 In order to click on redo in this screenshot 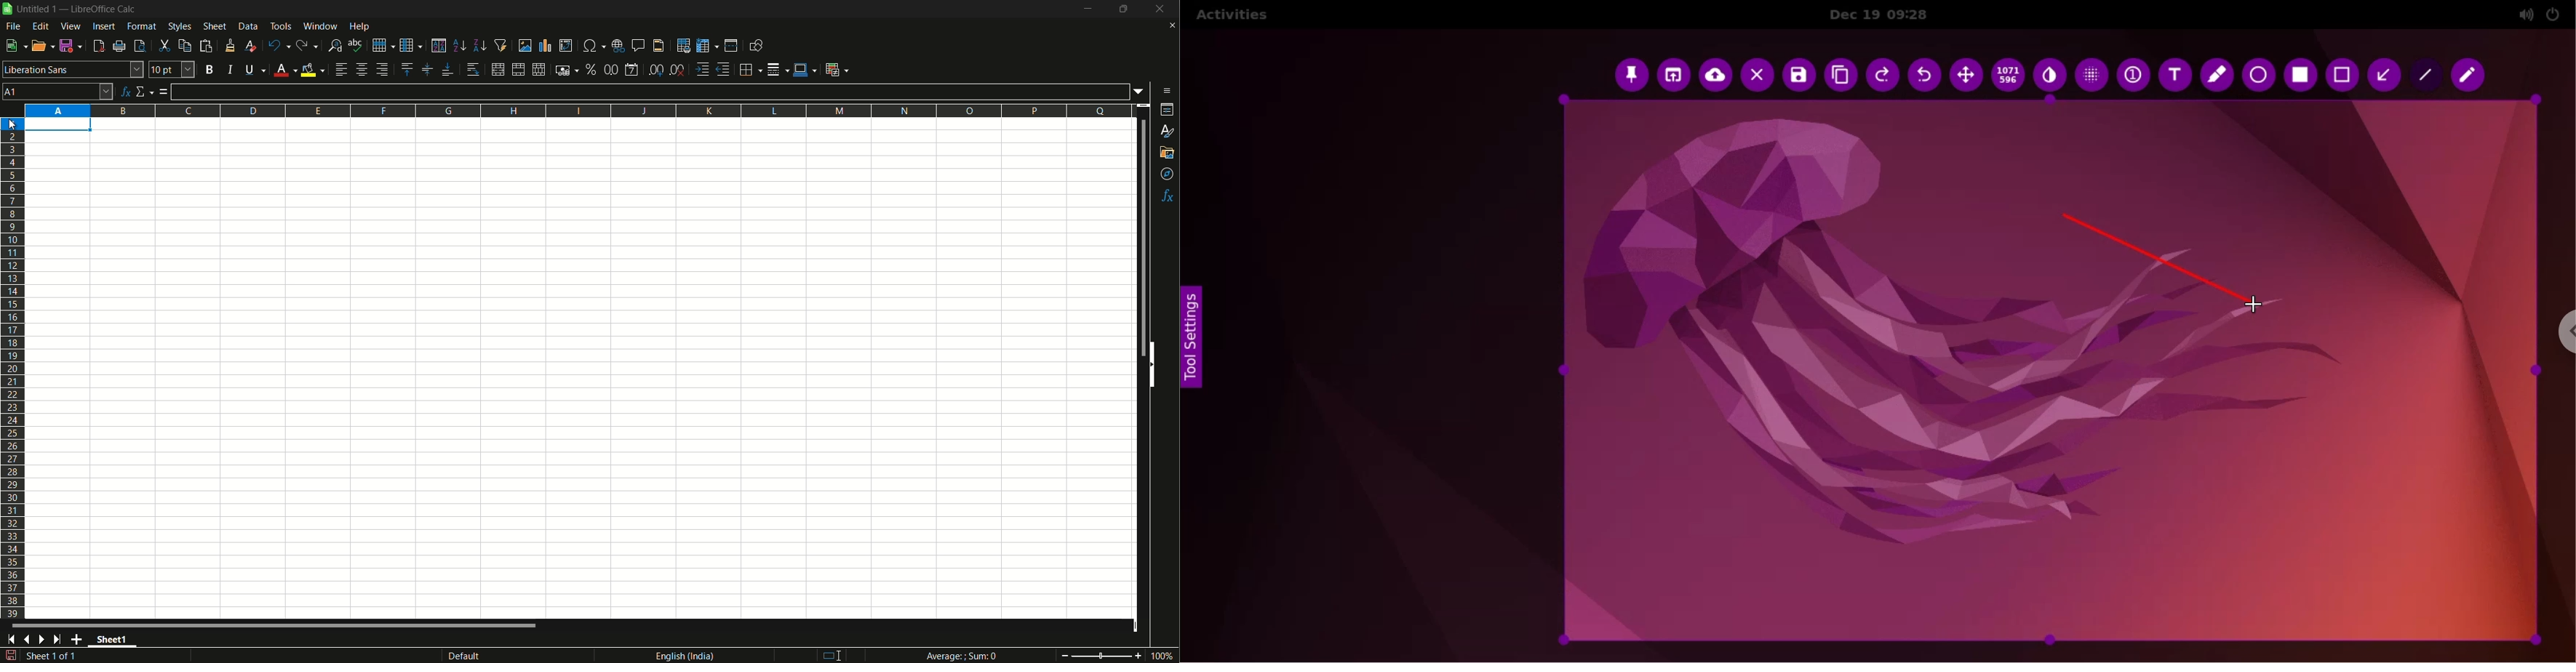, I will do `click(308, 46)`.